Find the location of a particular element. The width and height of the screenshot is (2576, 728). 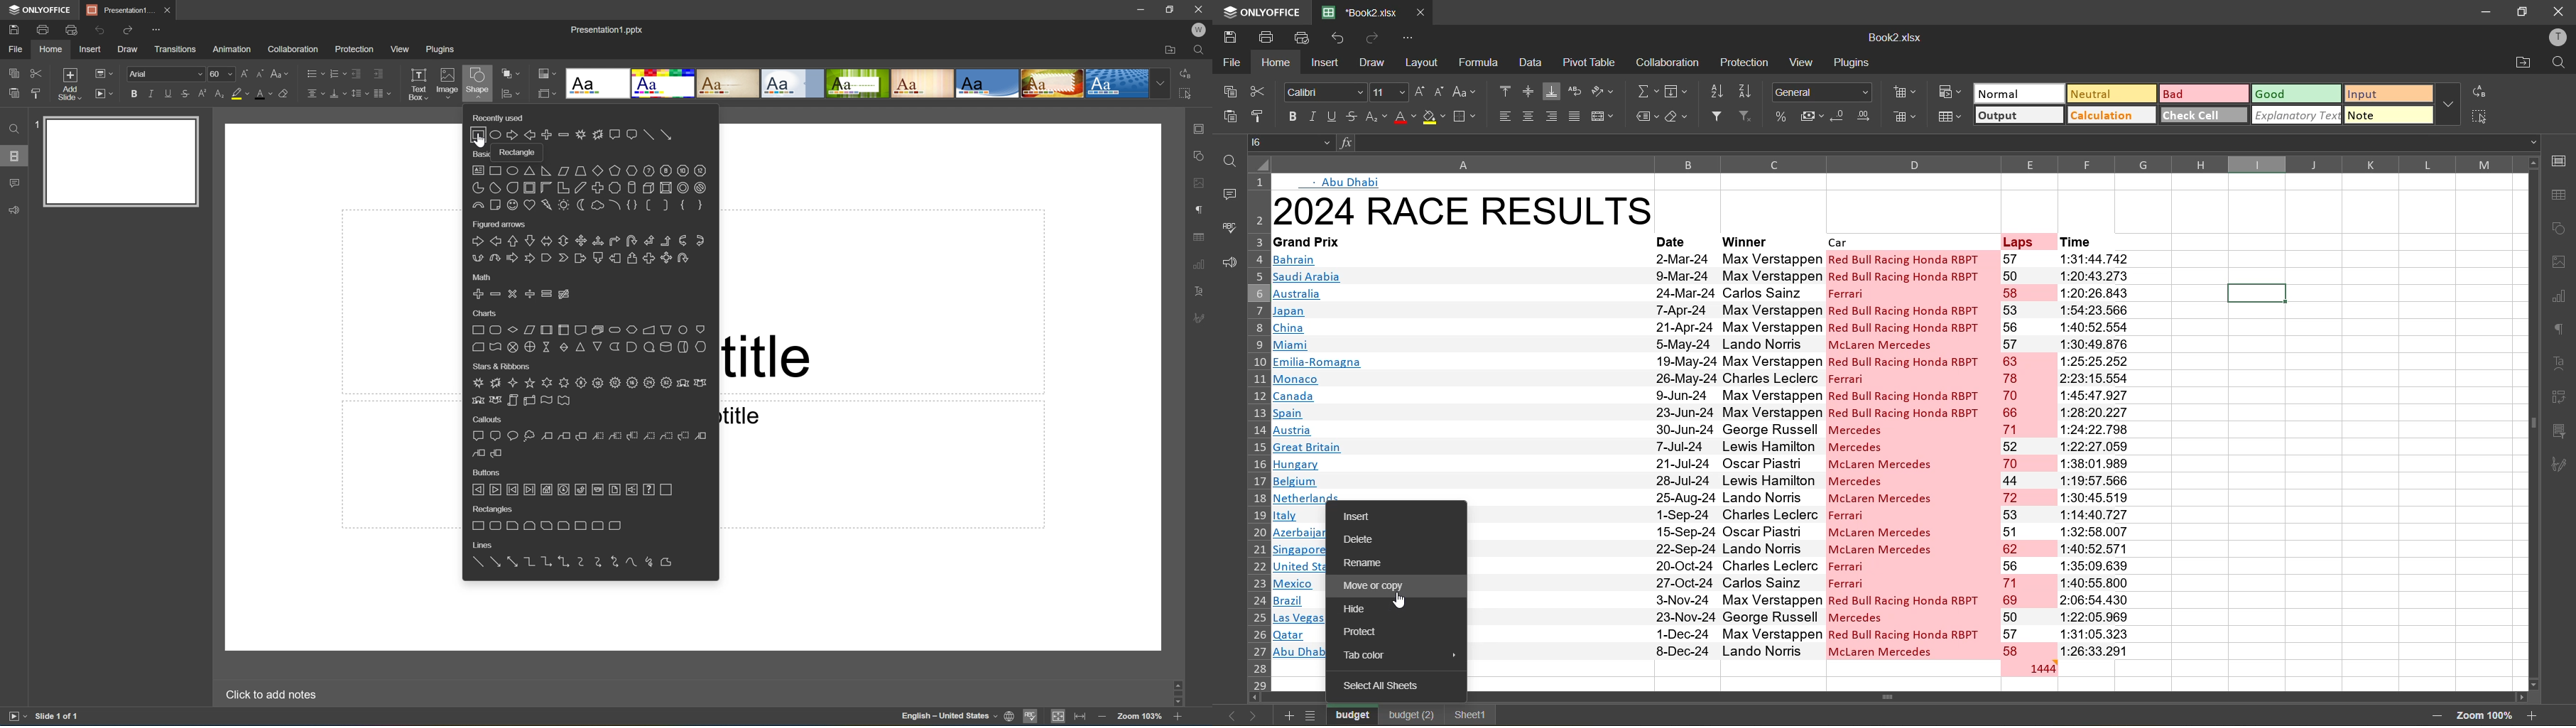

Bold is located at coordinates (133, 93).